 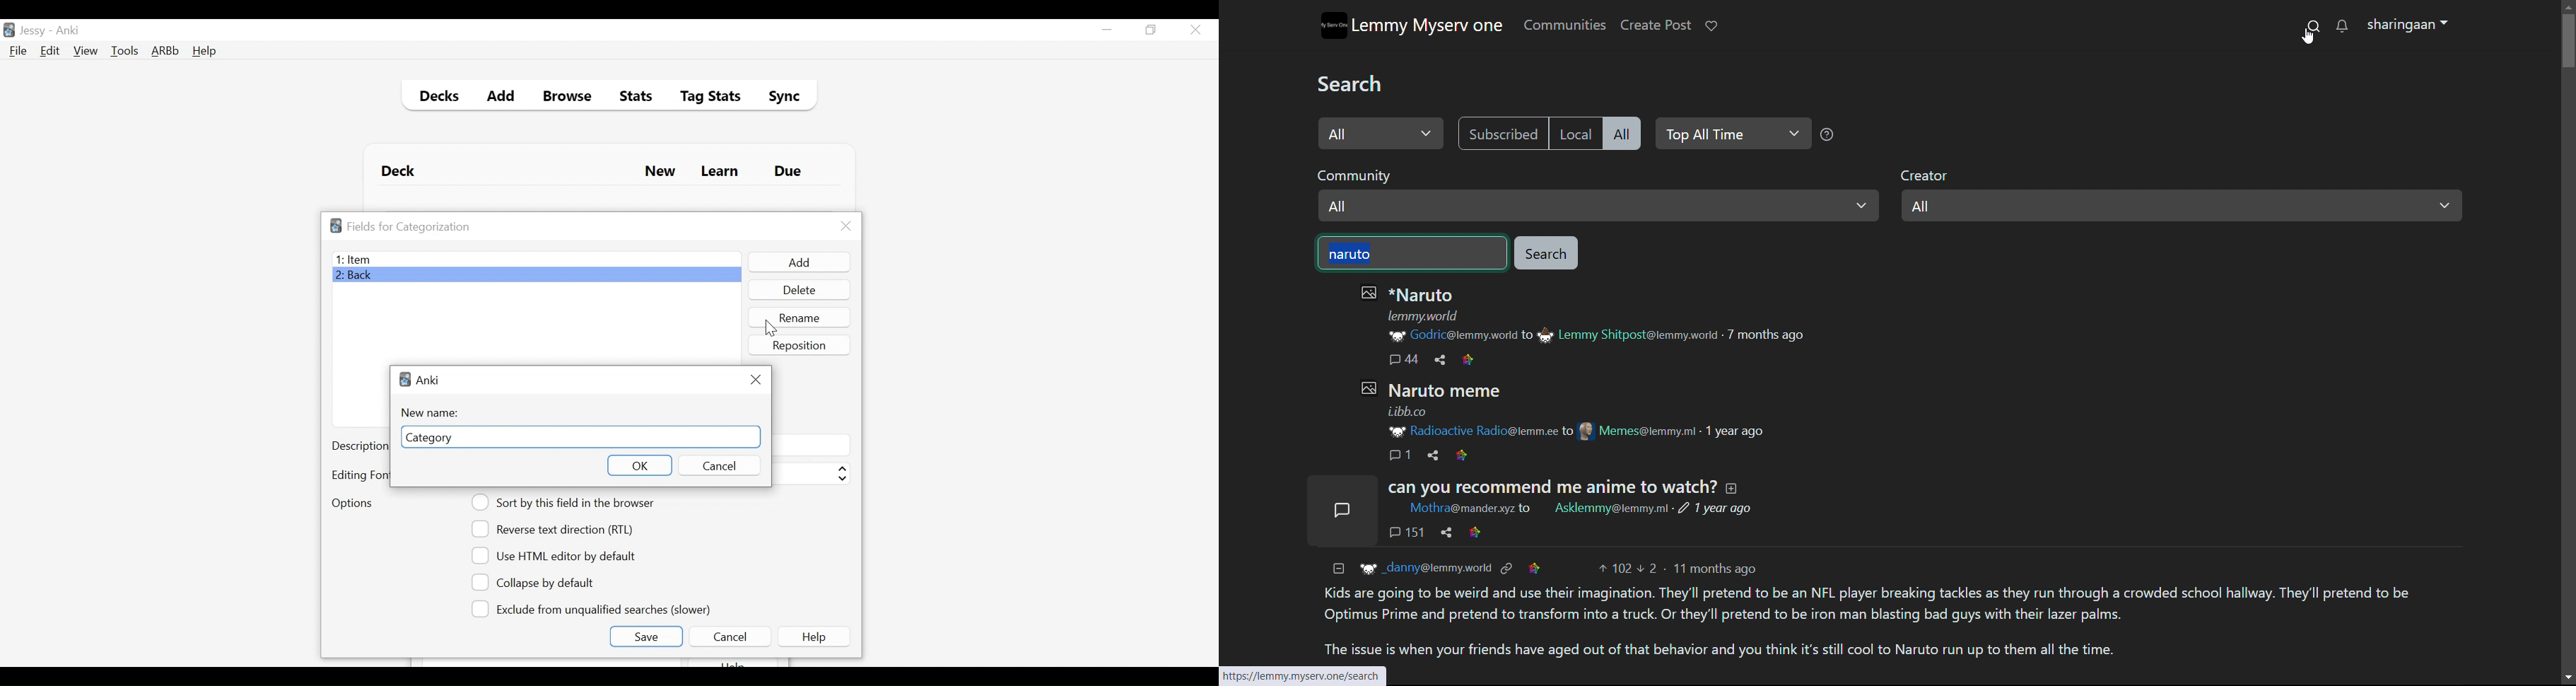 I want to click on New, so click(x=660, y=173).